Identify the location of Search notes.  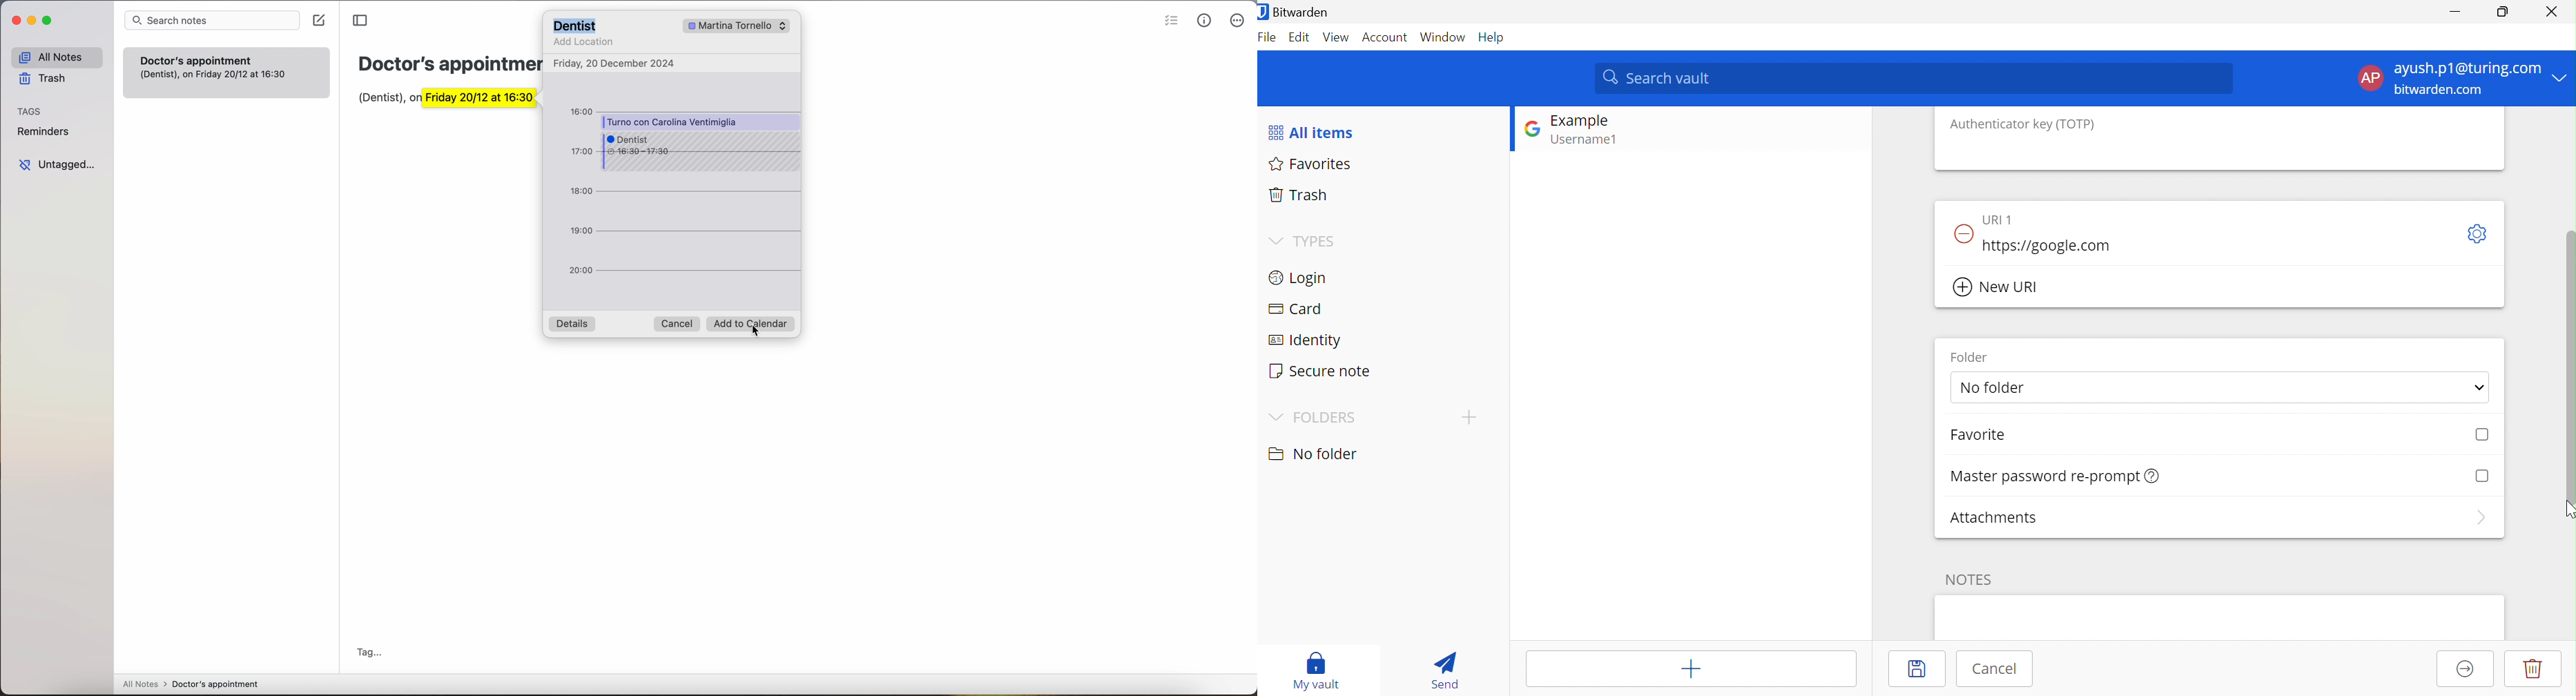
(211, 20).